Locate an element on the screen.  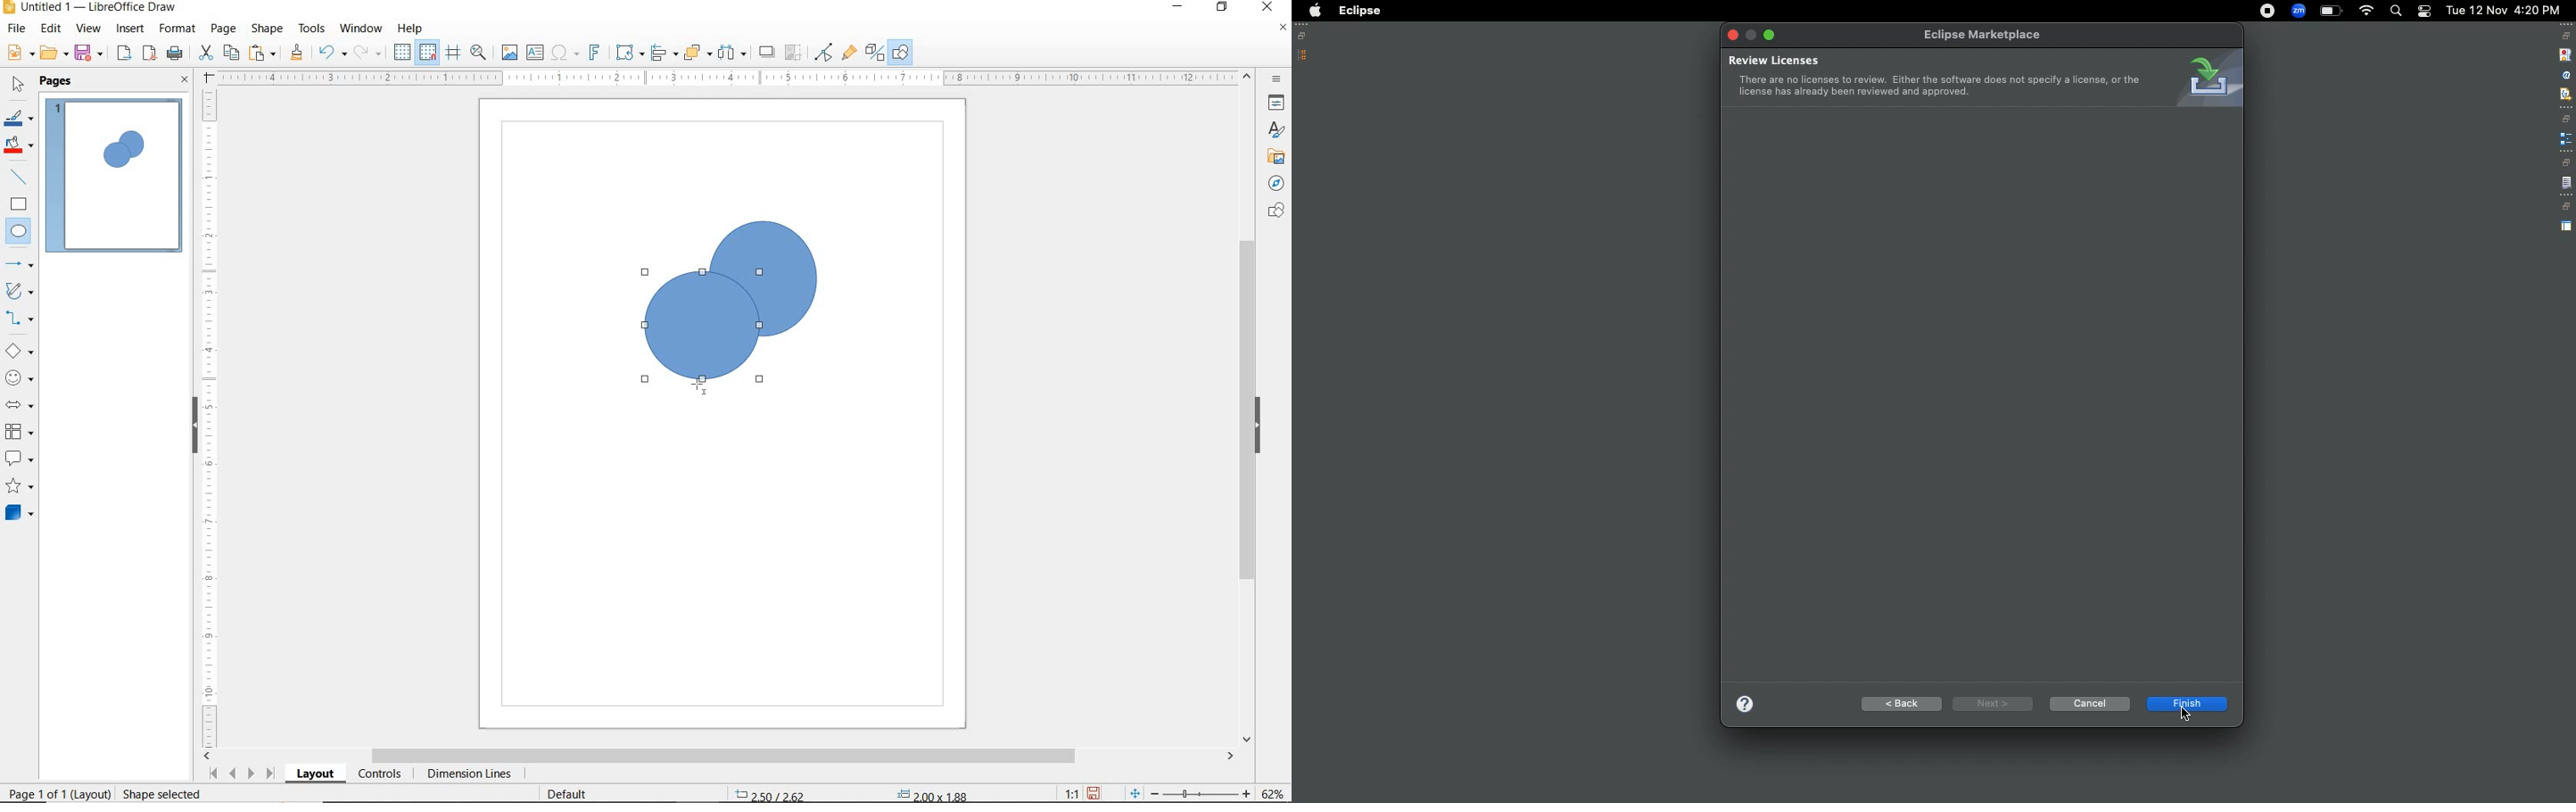
SHOW GLUEPOINT FUNCTIONS is located at coordinates (849, 53).